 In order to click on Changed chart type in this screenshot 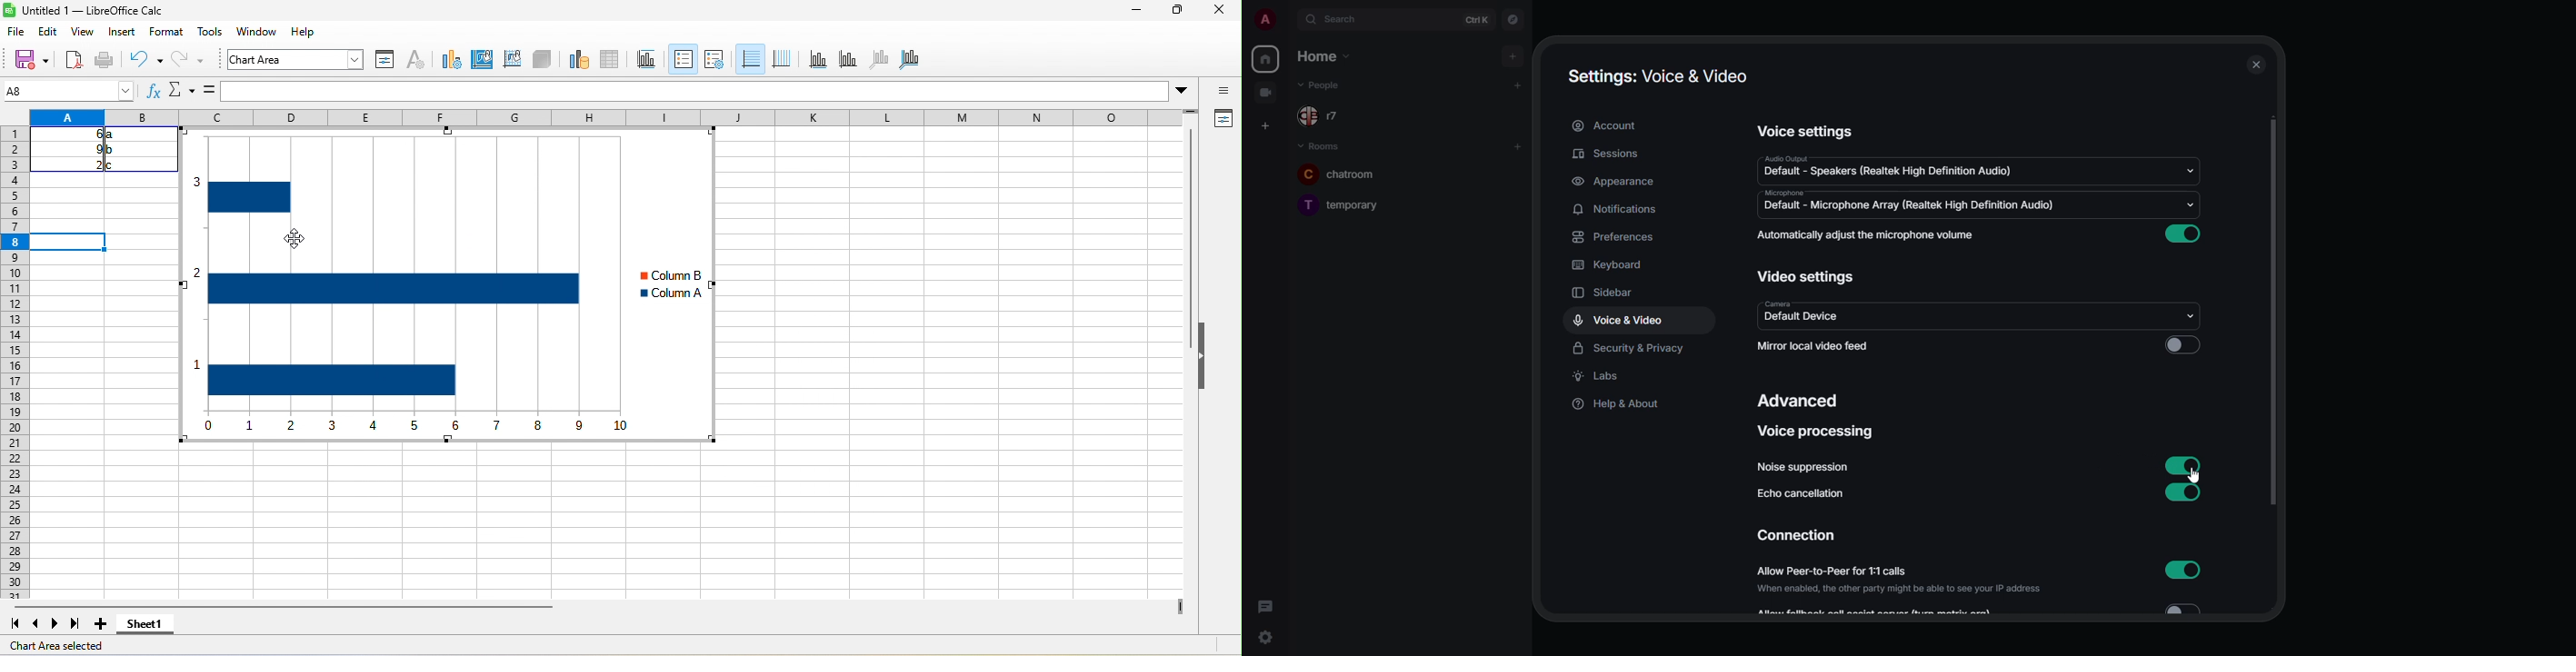, I will do `click(400, 286)`.